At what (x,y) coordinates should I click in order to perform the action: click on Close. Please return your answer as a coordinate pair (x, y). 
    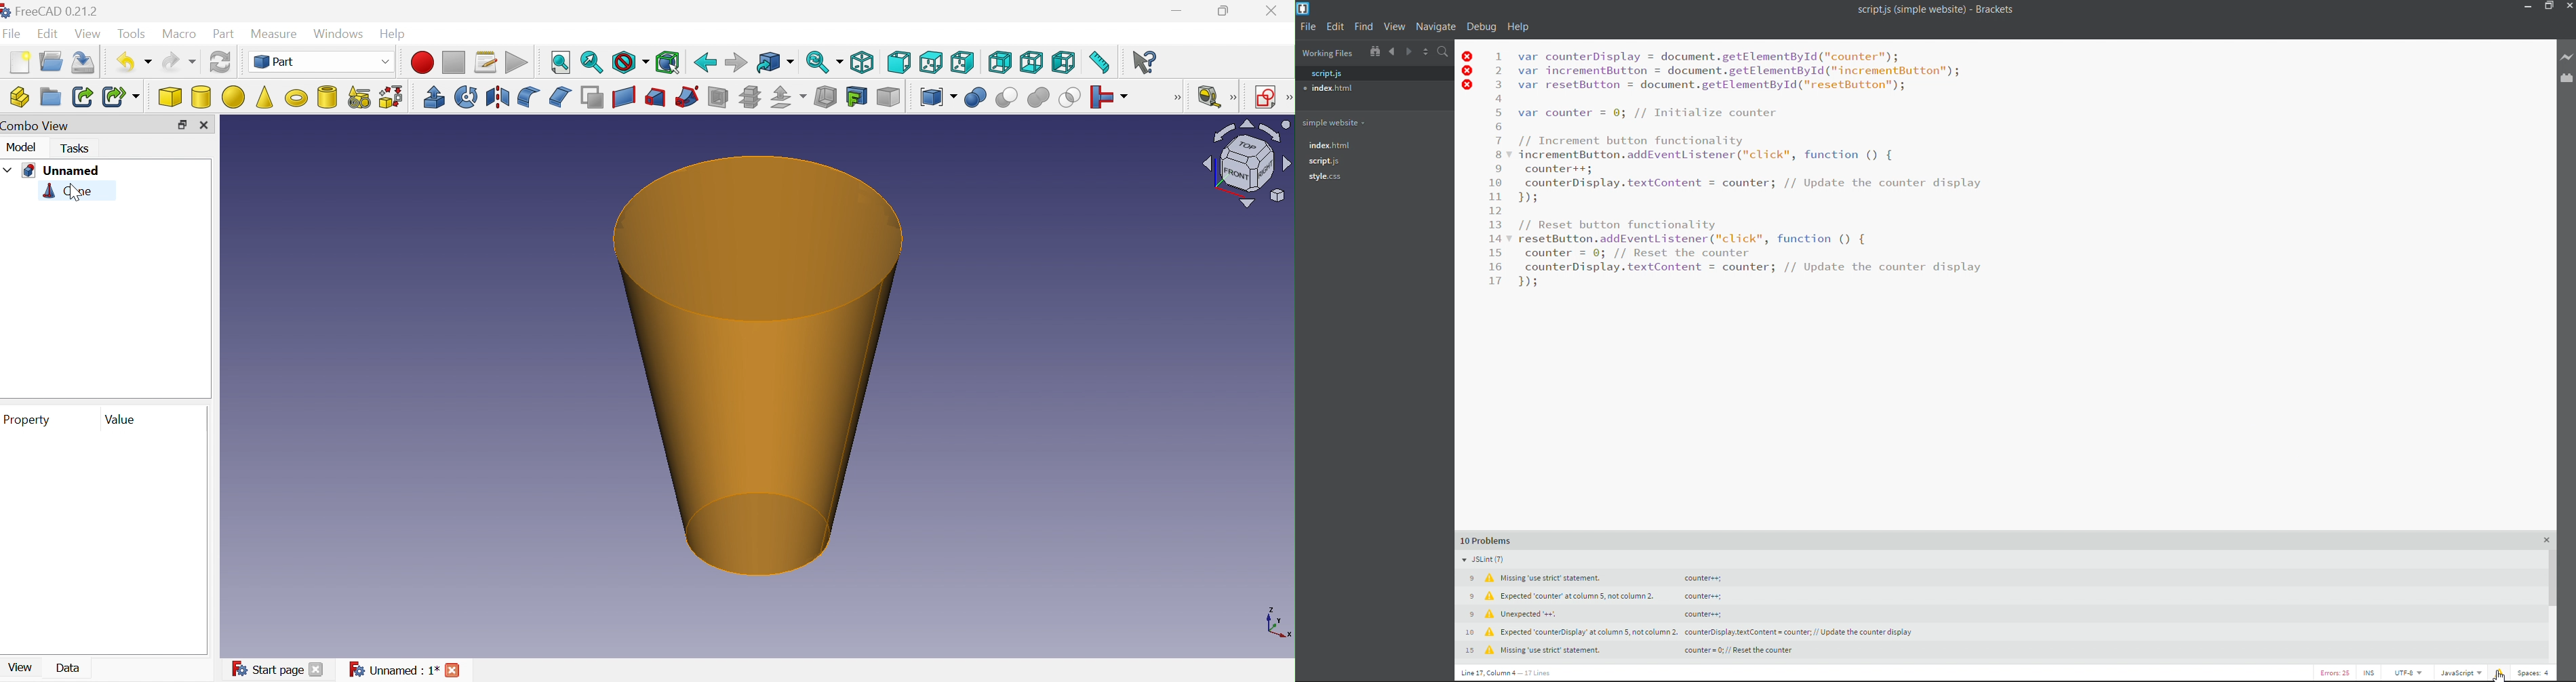
    Looking at the image, I should click on (1273, 9).